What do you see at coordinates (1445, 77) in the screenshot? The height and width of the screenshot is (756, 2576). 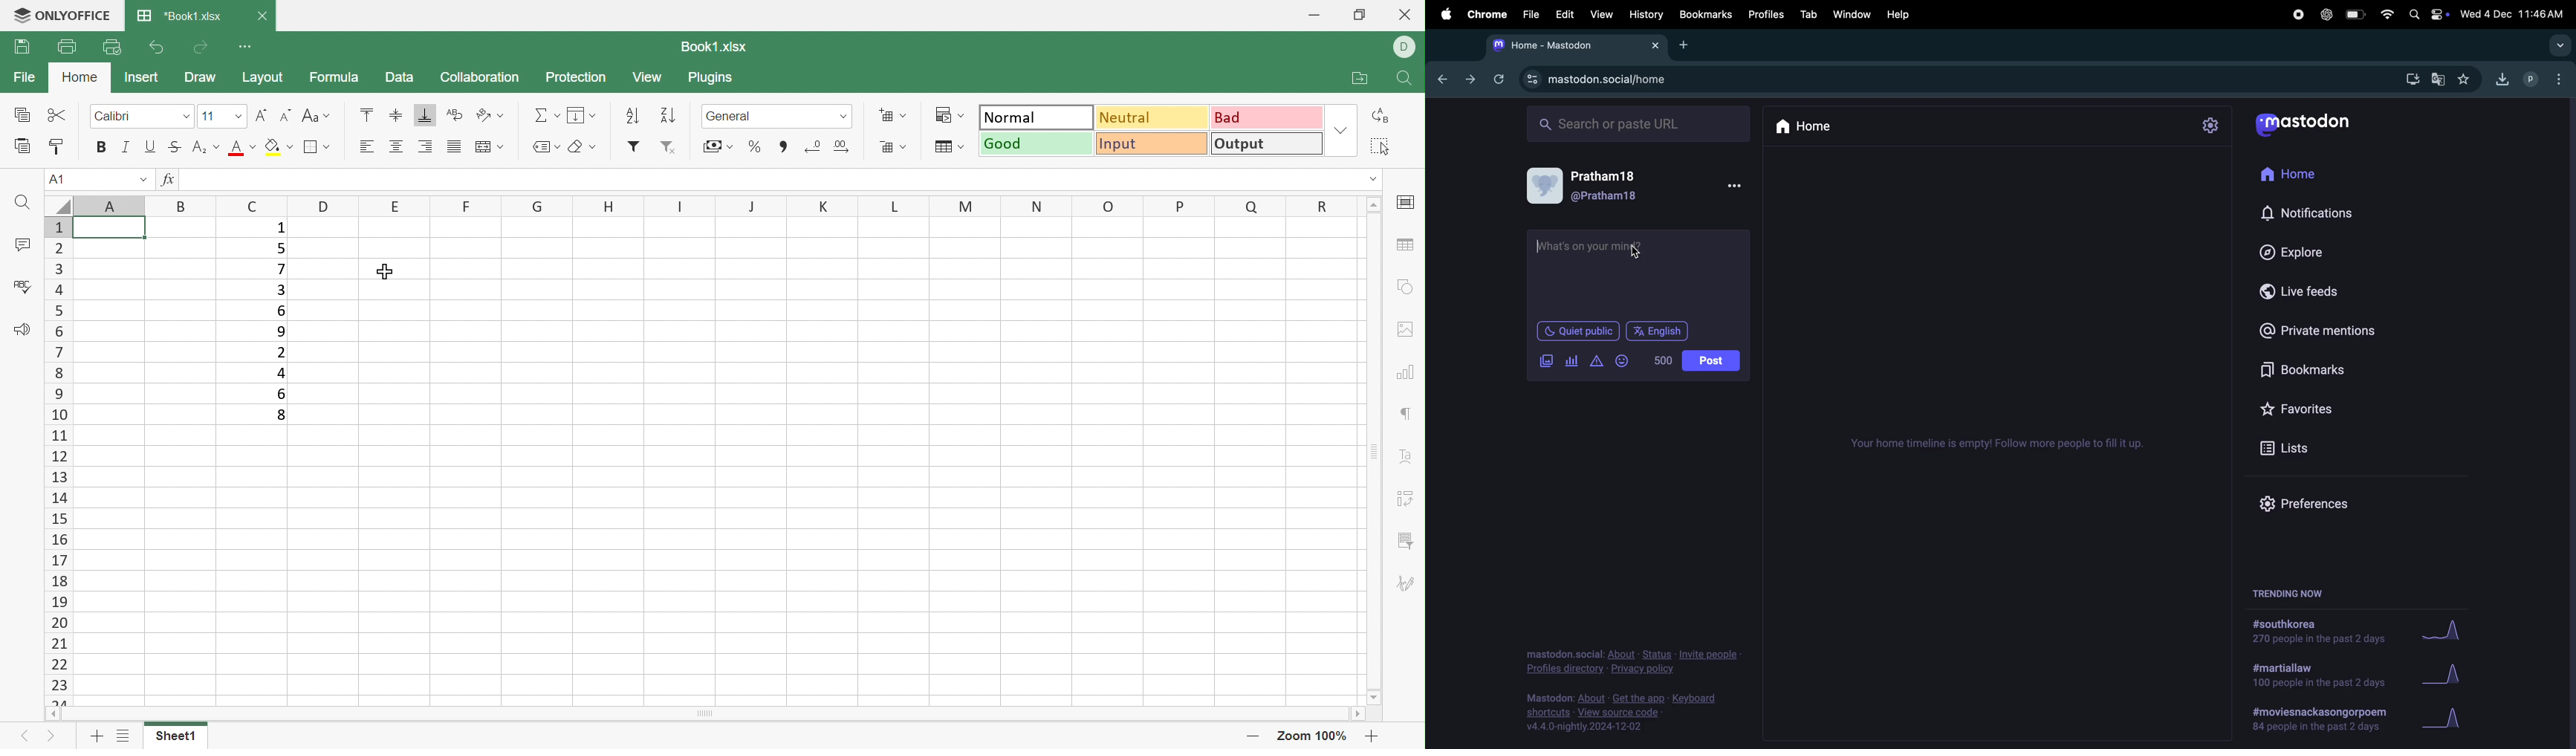 I see `backward` at bounding box center [1445, 77].